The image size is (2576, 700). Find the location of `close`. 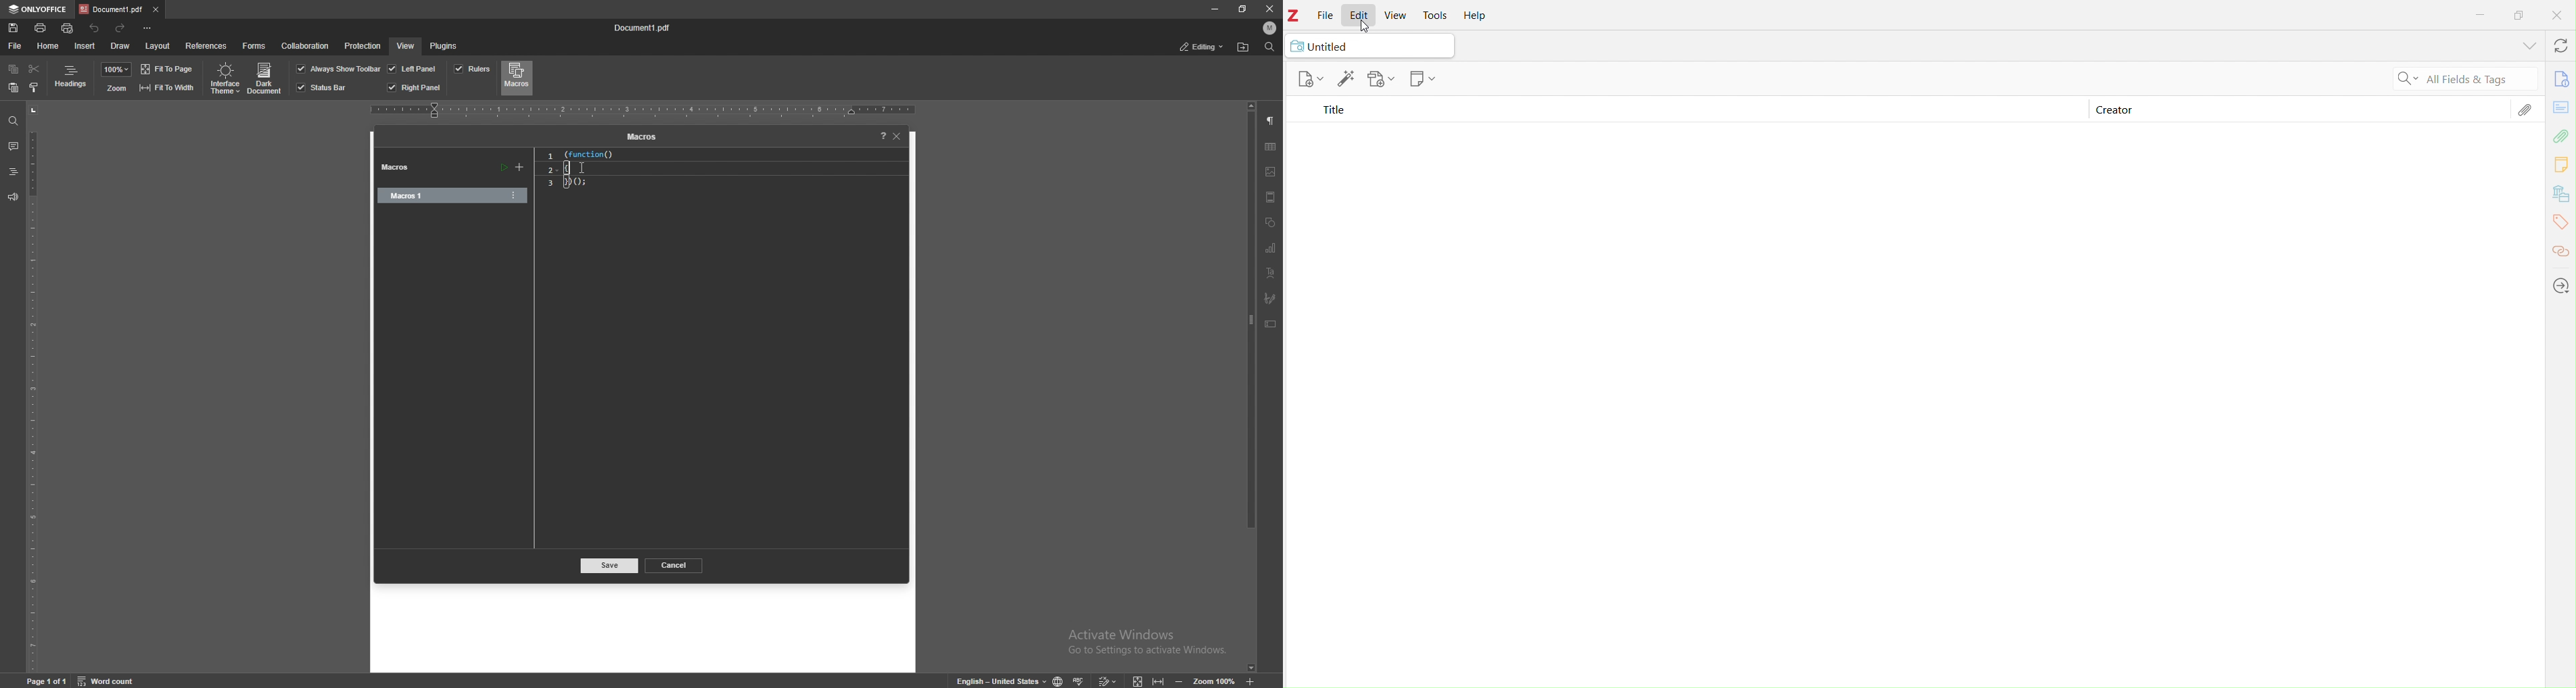

close is located at coordinates (1273, 9).